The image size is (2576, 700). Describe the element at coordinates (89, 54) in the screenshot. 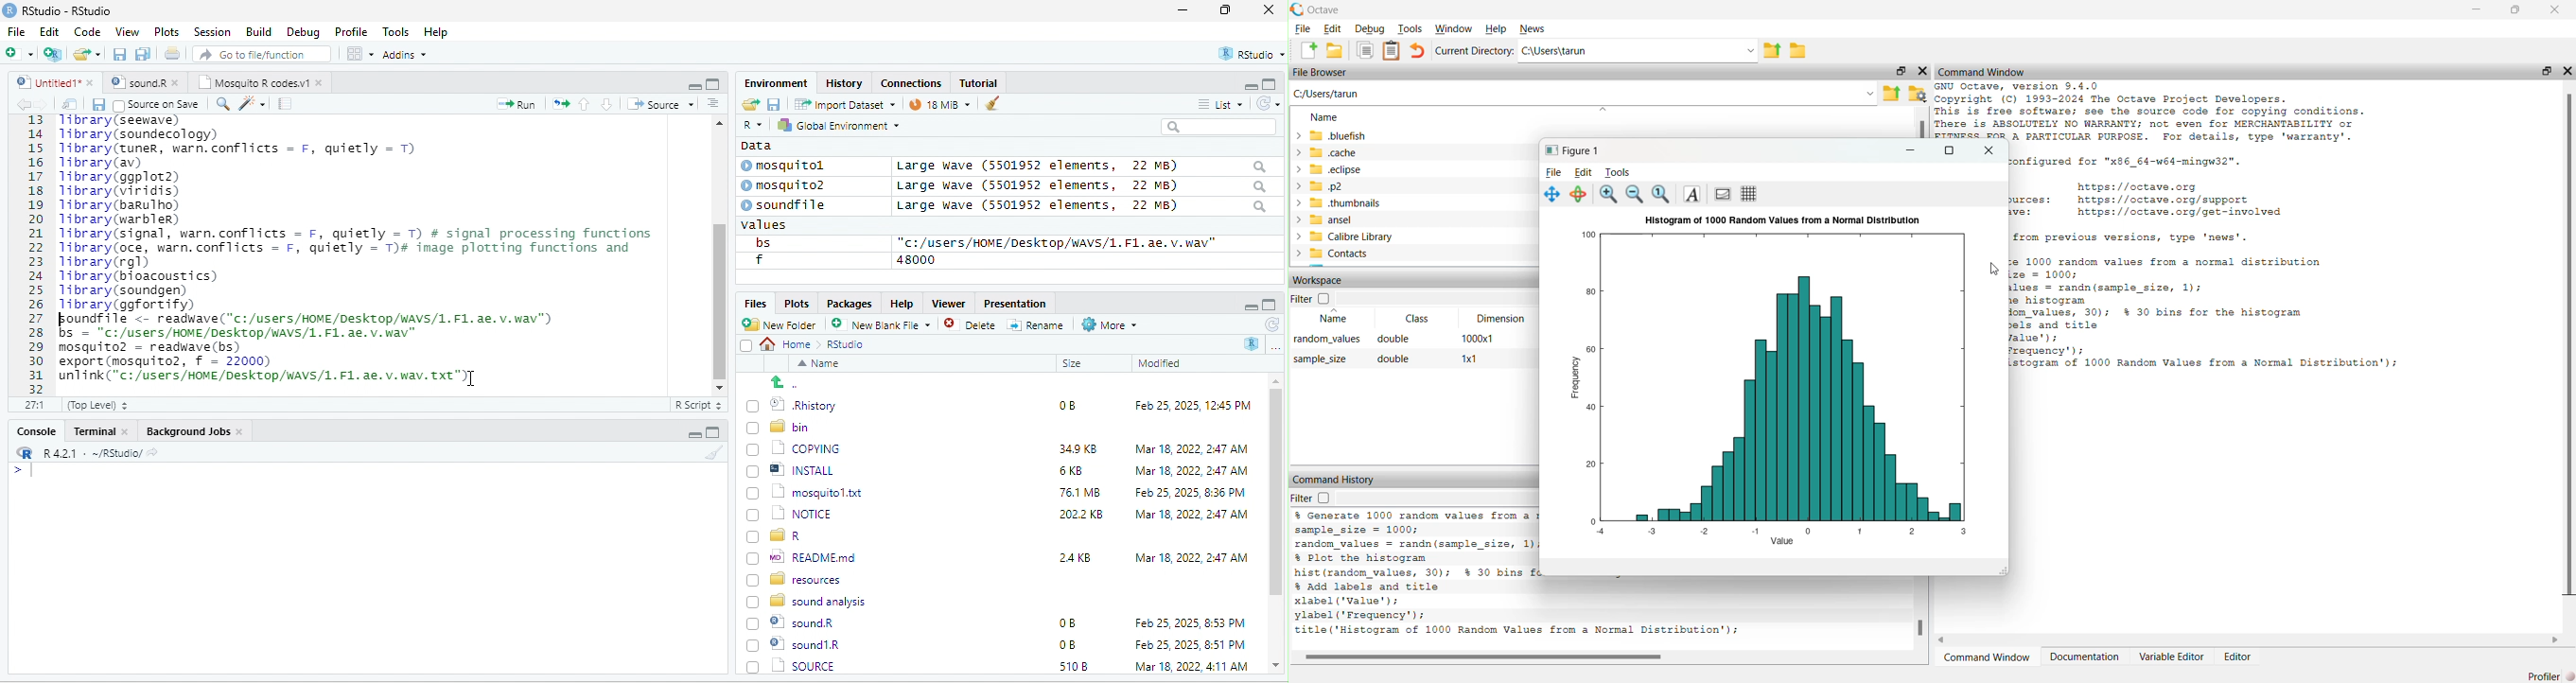

I see `folder` at that location.